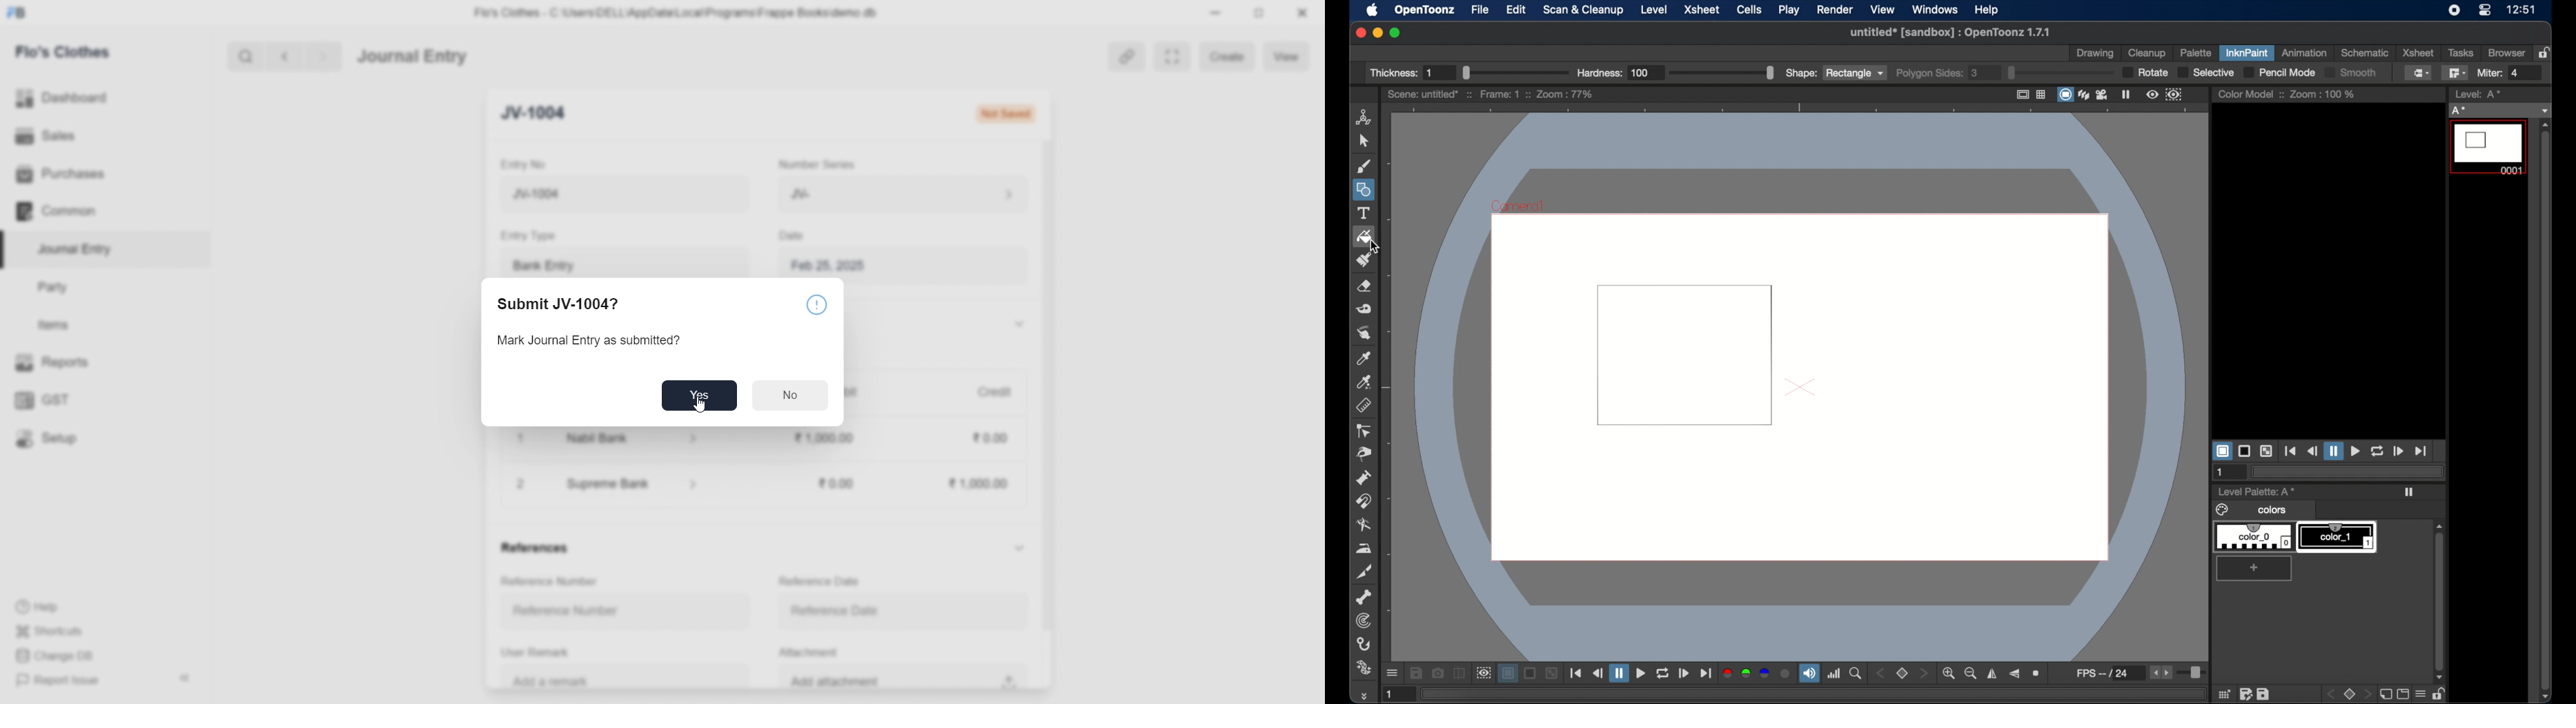 This screenshot has width=2576, height=728. I want to click on cursor, so click(700, 407).